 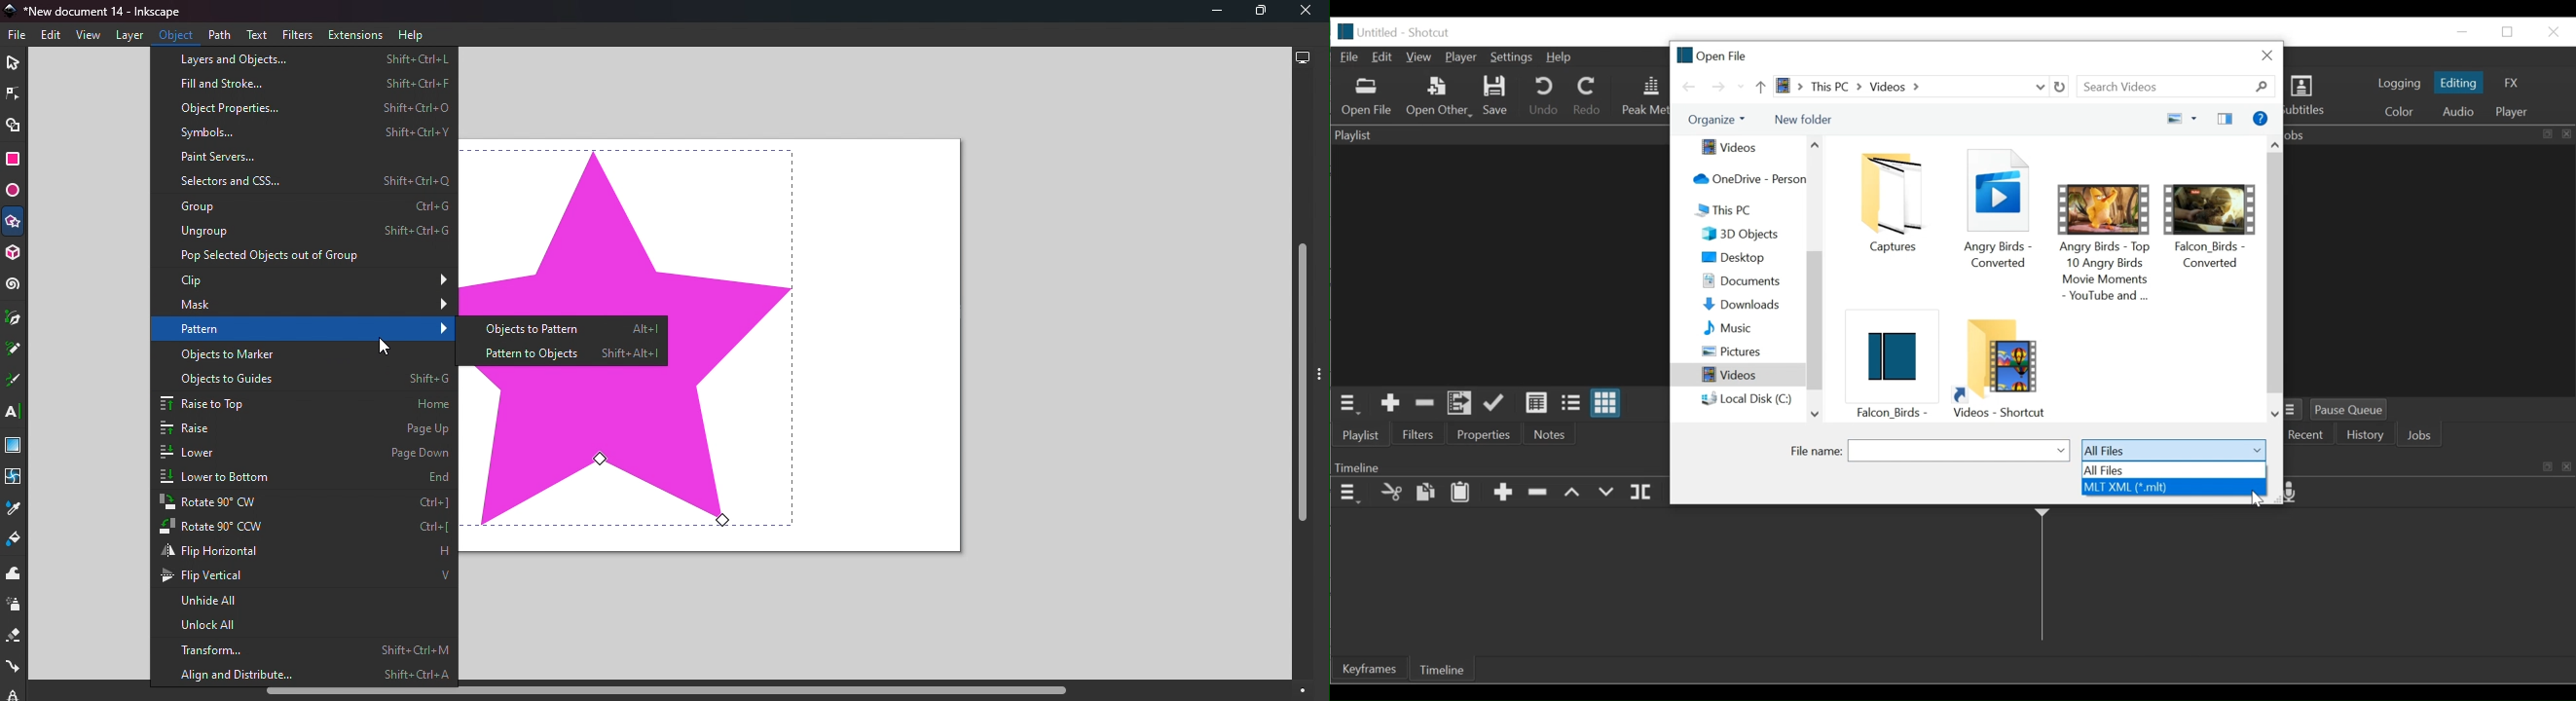 I want to click on Video folder shotcut, so click(x=1999, y=367).